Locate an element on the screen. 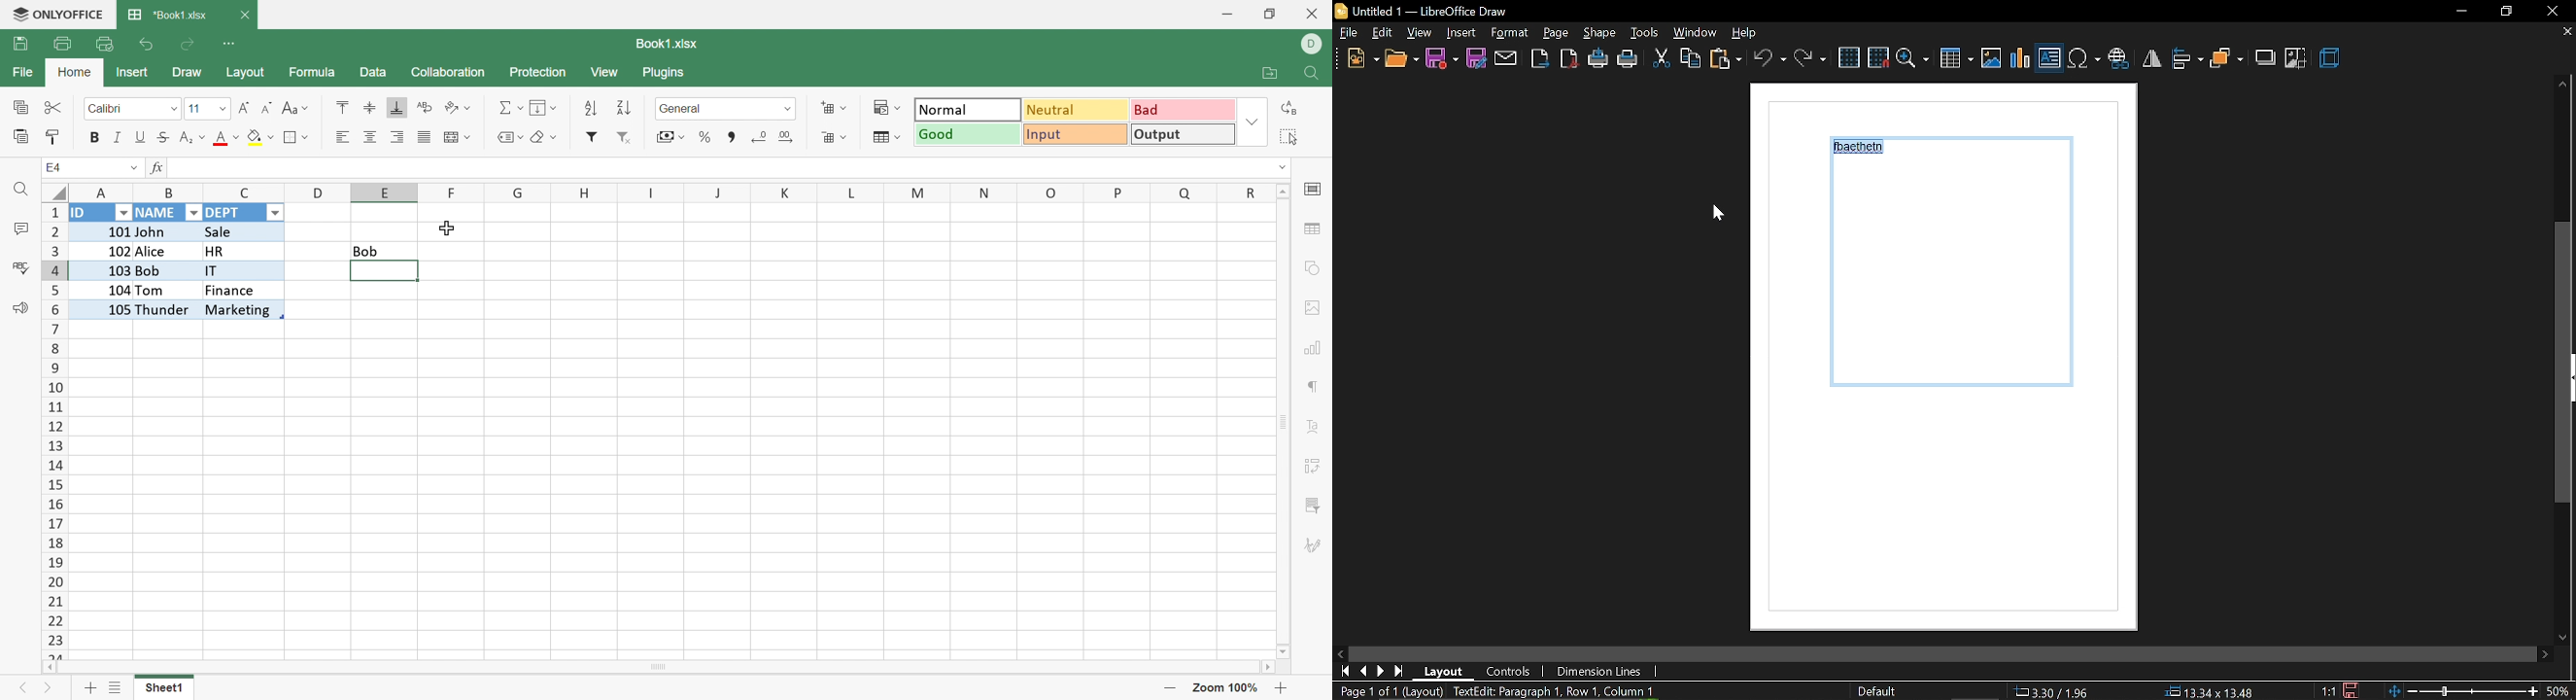 The image size is (2576, 700). Find is located at coordinates (1310, 74).